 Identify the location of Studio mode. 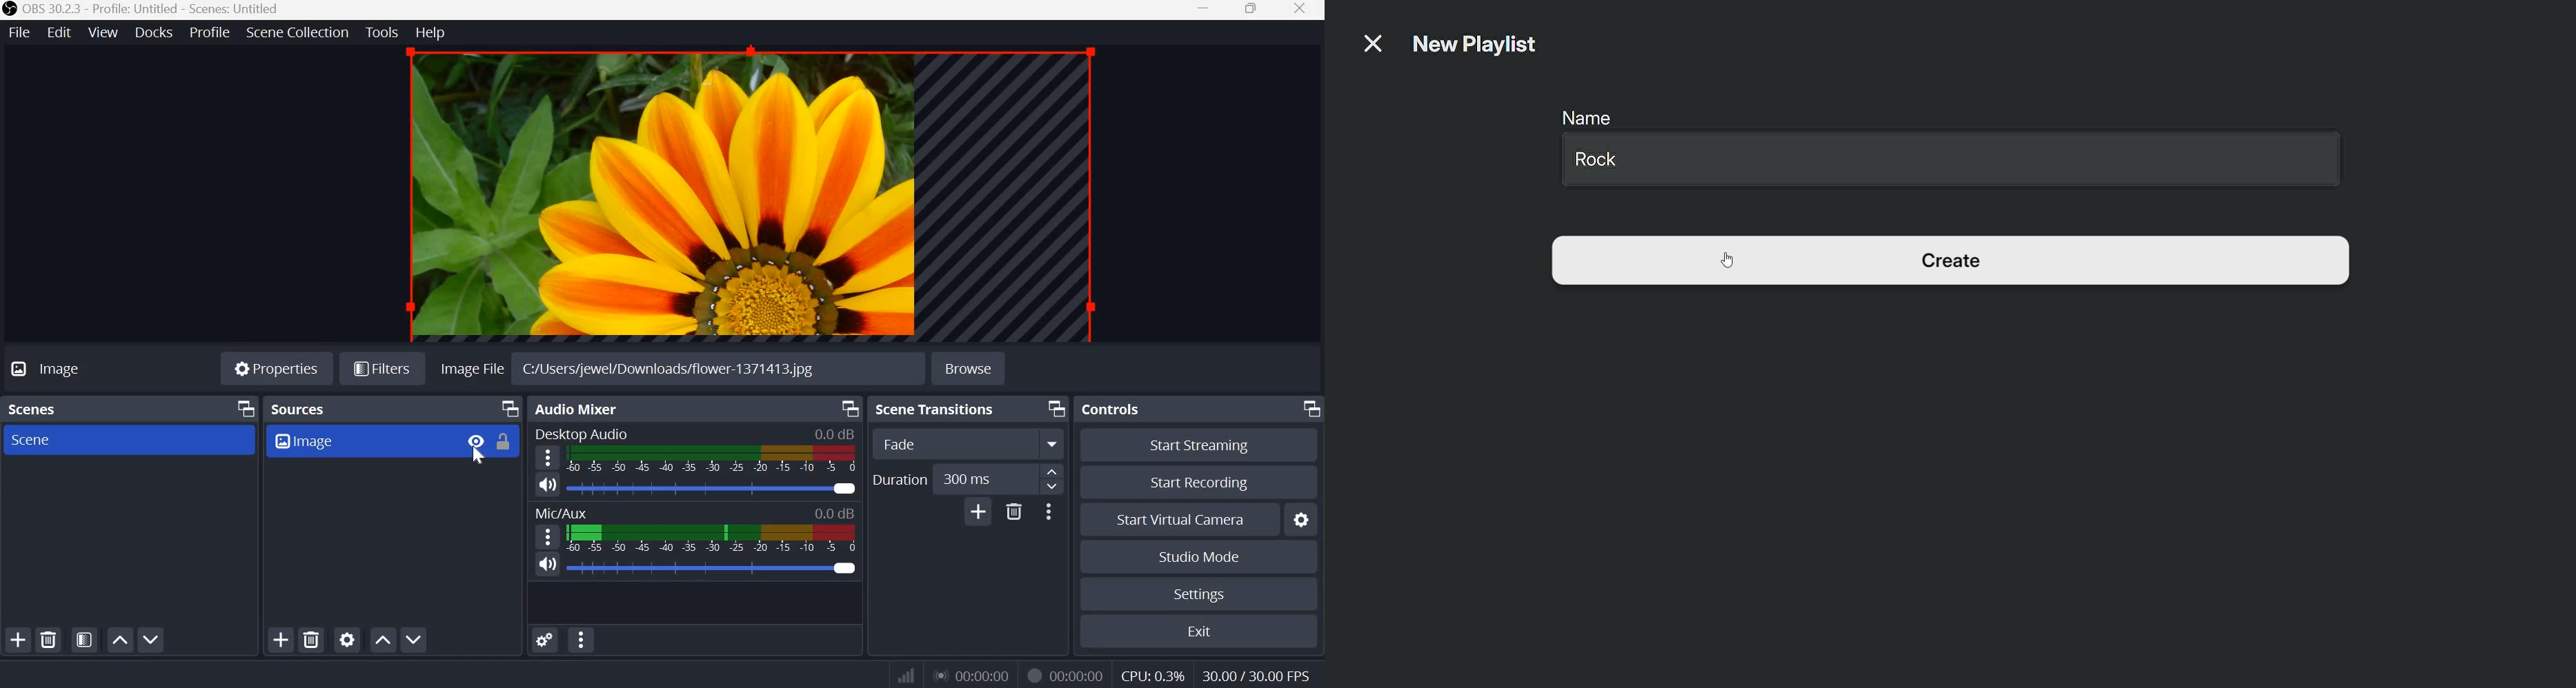
(1201, 557).